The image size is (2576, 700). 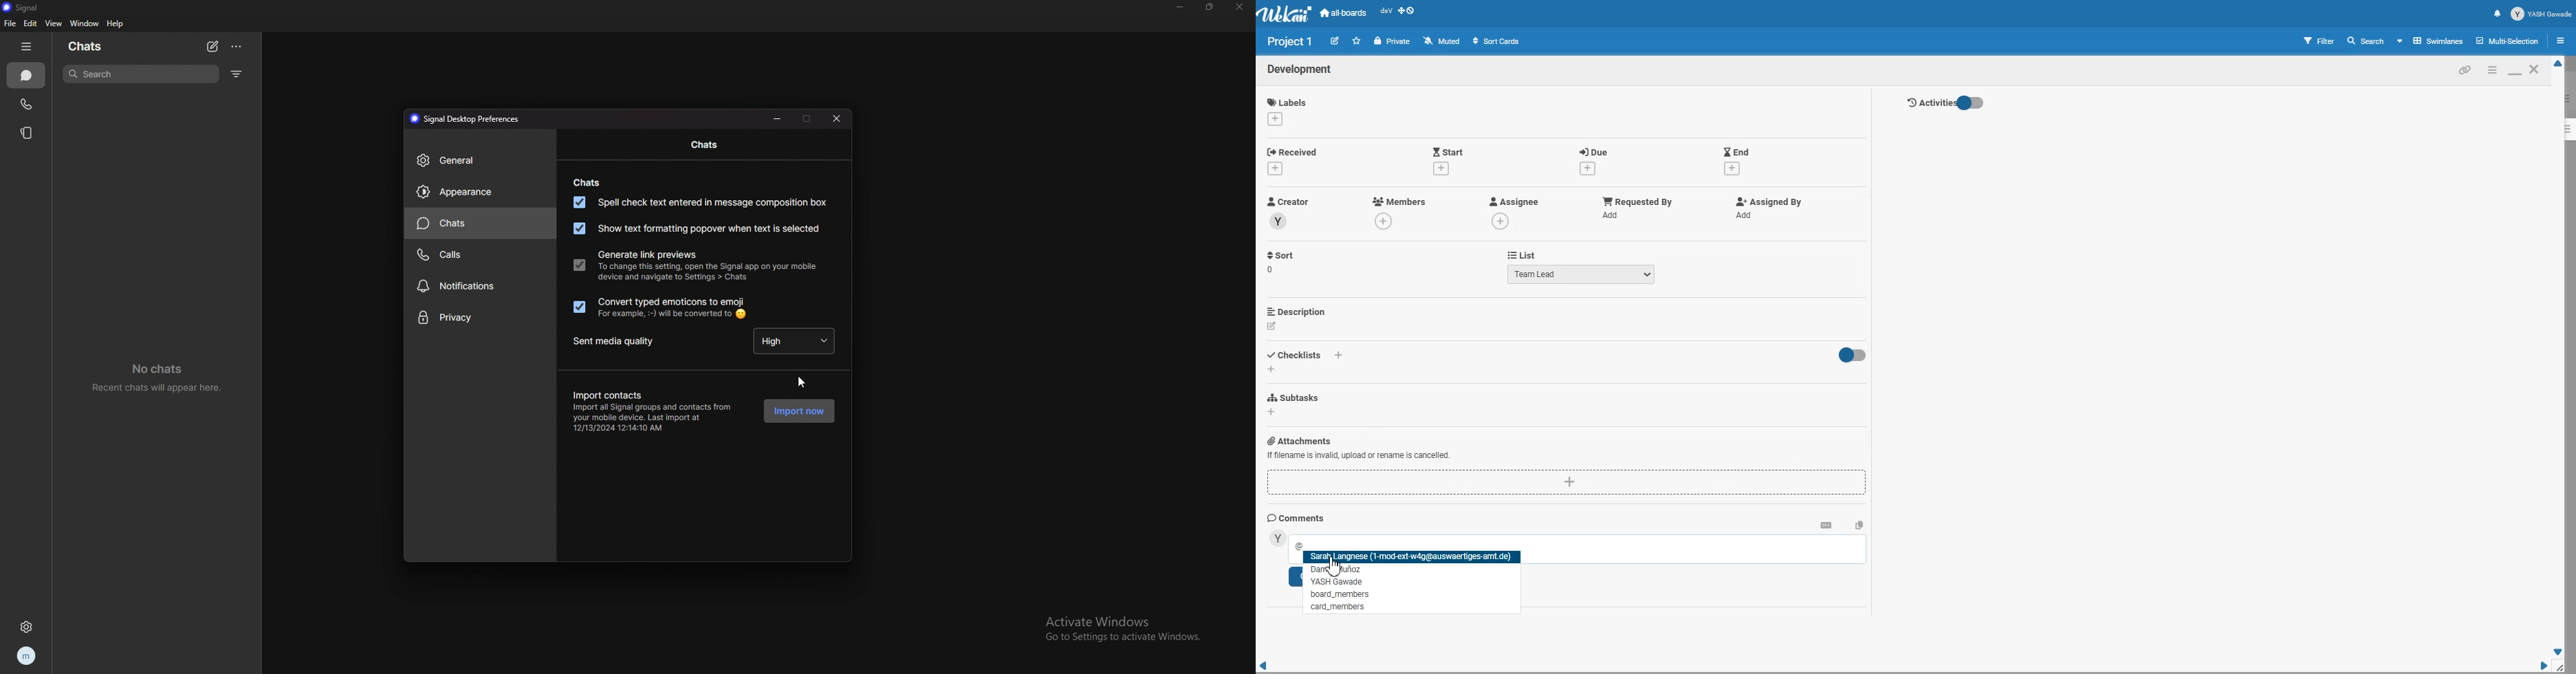 What do you see at coordinates (1945, 103) in the screenshot?
I see `Activity Toggle` at bounding box center [1945, 103].